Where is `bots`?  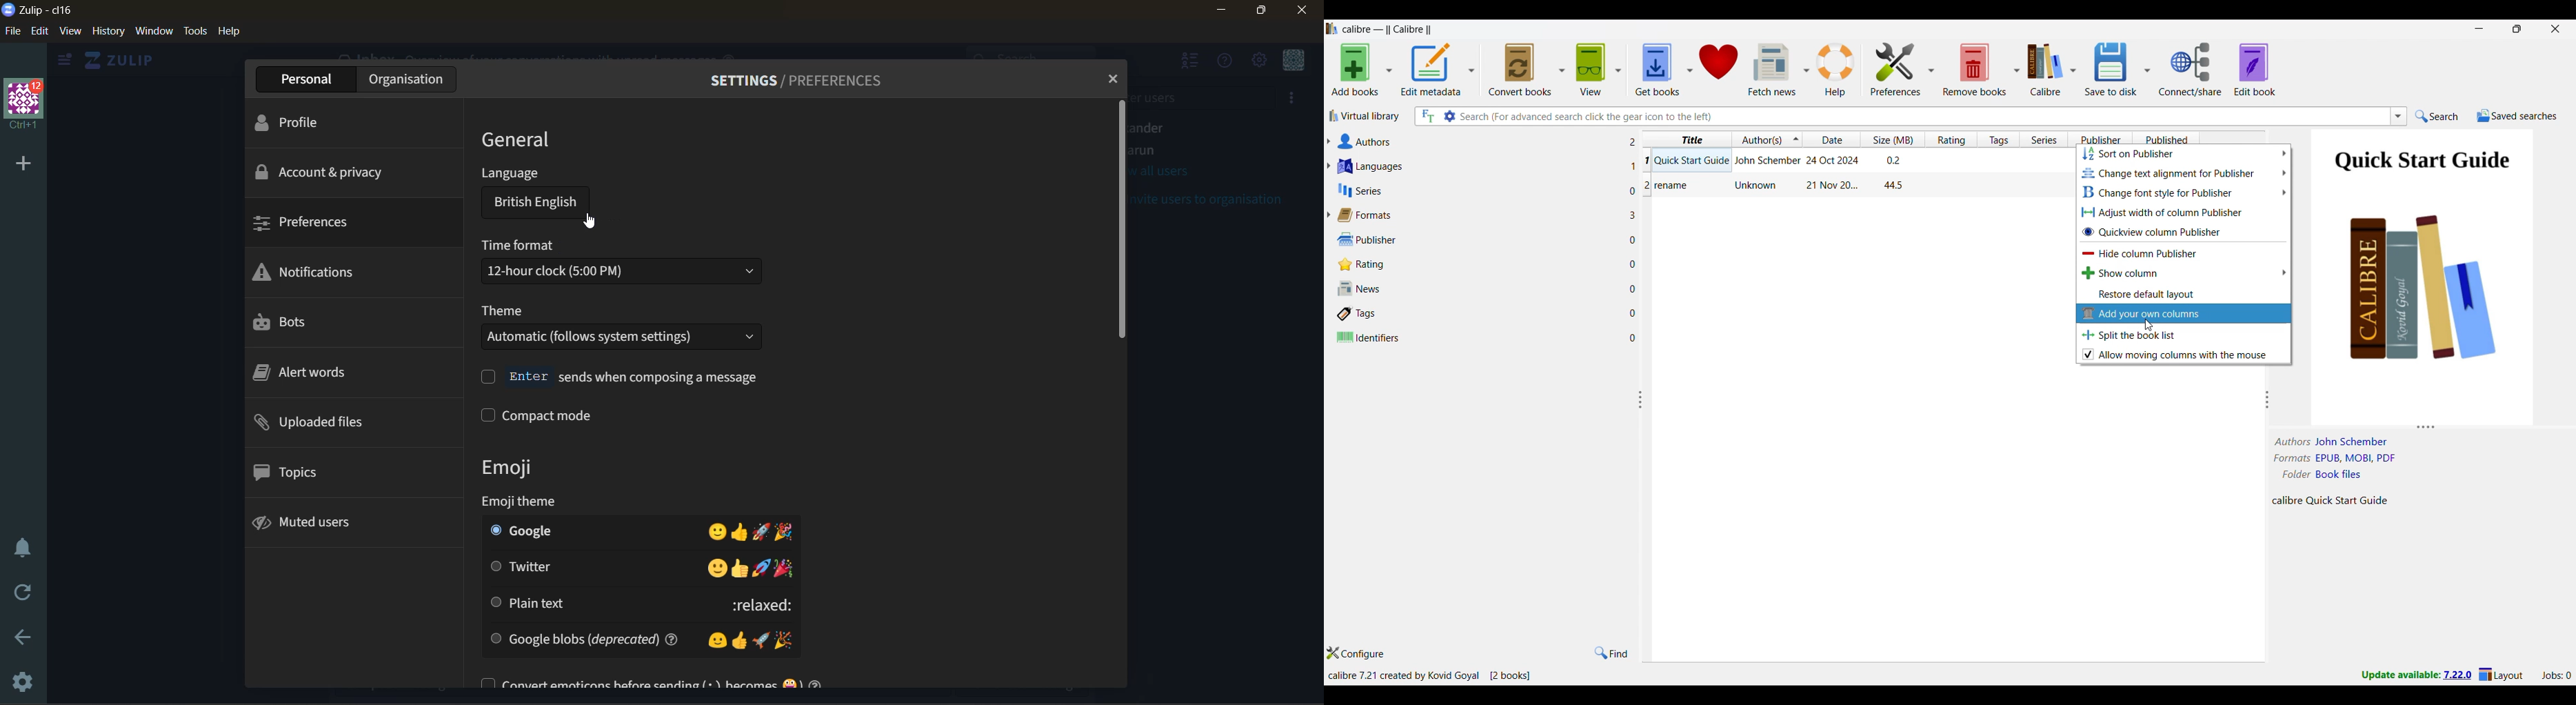
bots is located at coordinates (292, 323).